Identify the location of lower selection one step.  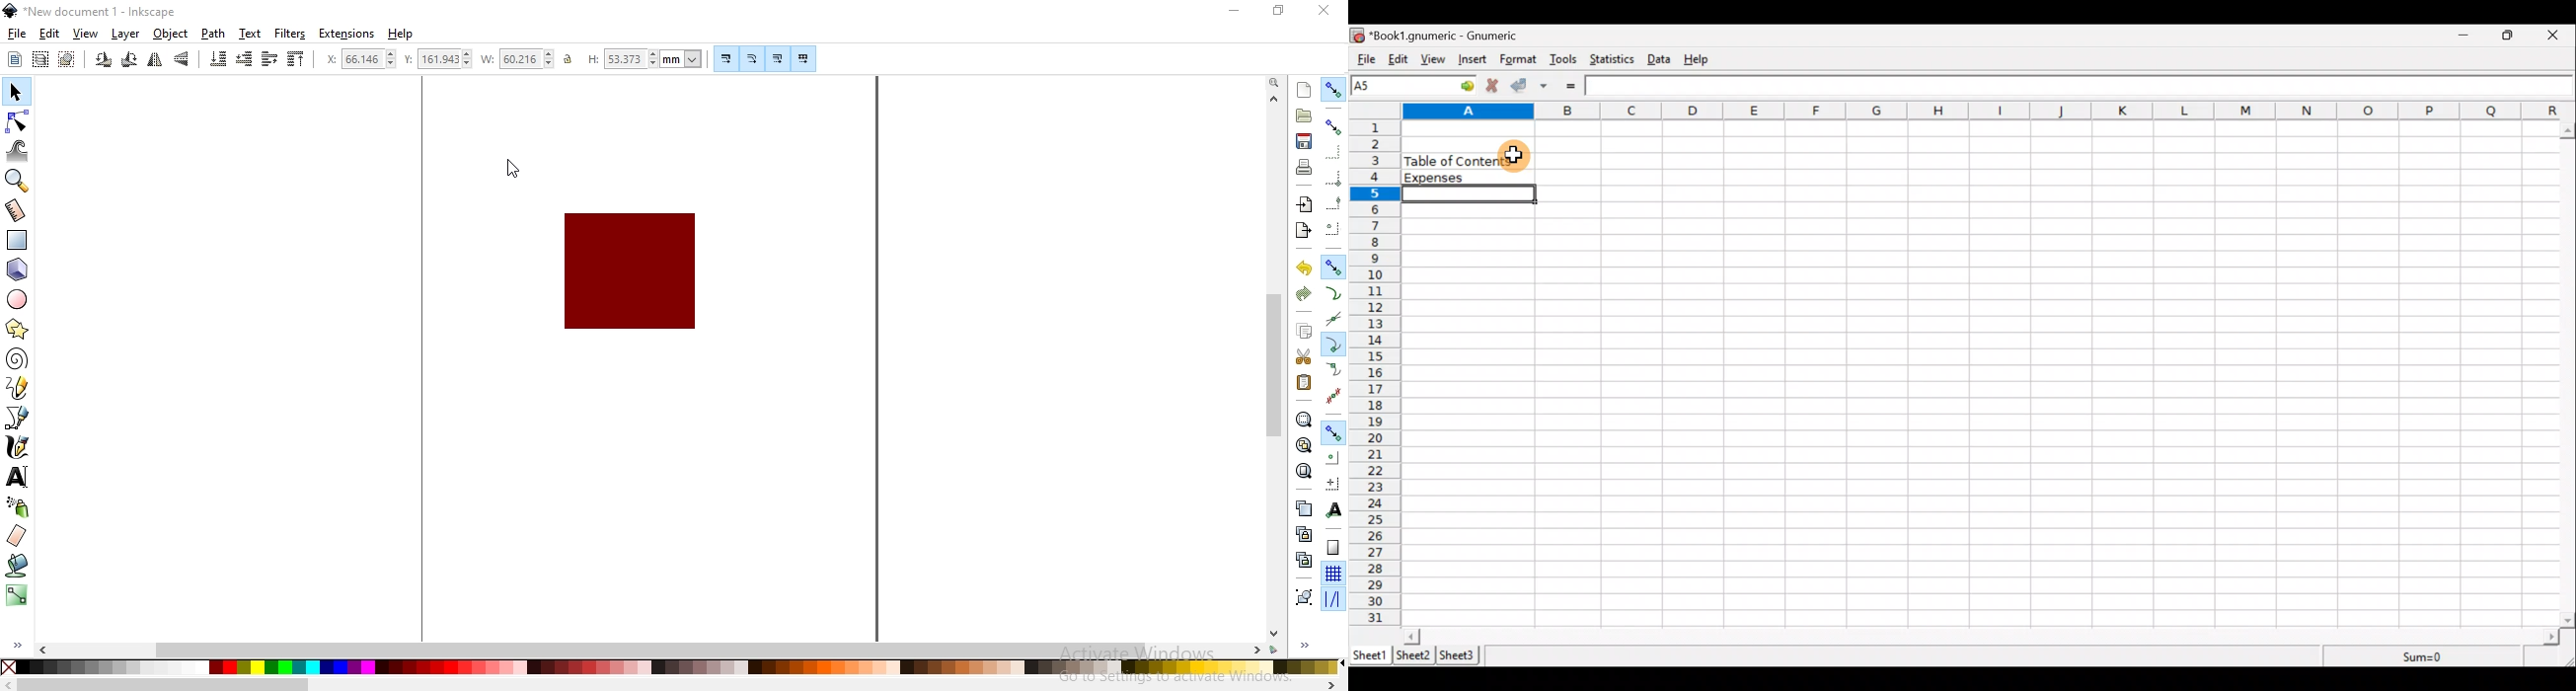
(244, 60).